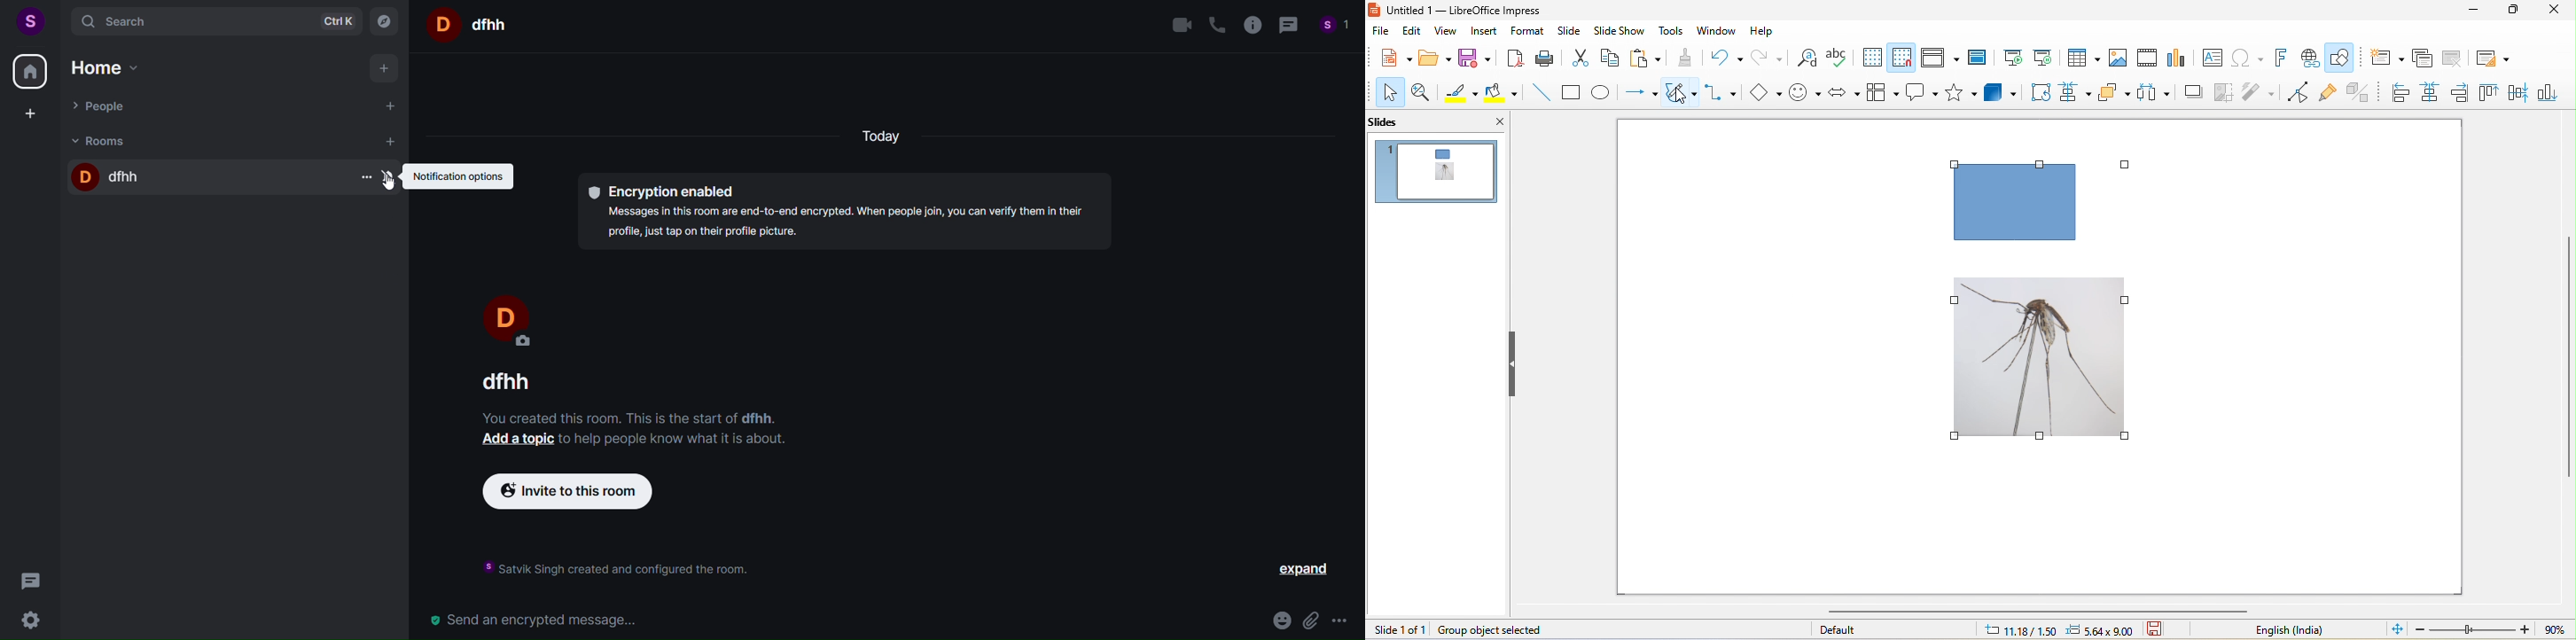  I want to click on room info, so click(1254, 25).